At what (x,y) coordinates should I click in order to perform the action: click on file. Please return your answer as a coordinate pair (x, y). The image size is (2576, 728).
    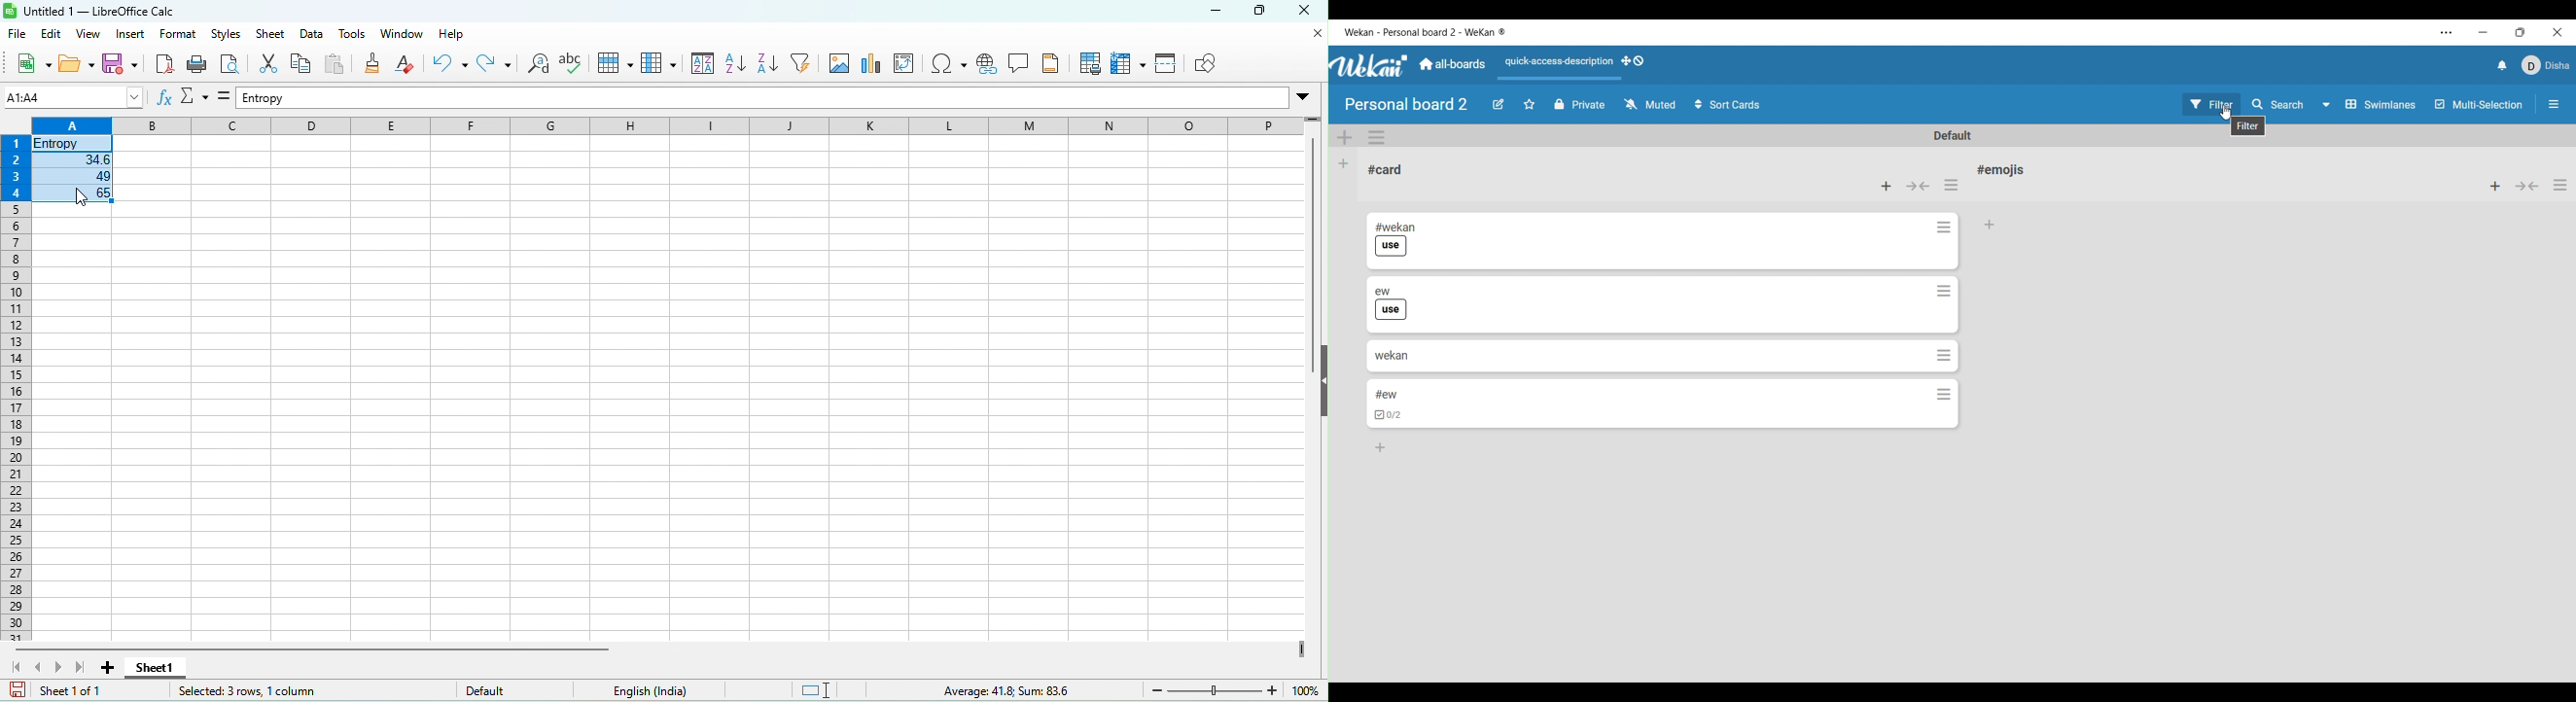
    Looking at the image, I should click on (18, 35).